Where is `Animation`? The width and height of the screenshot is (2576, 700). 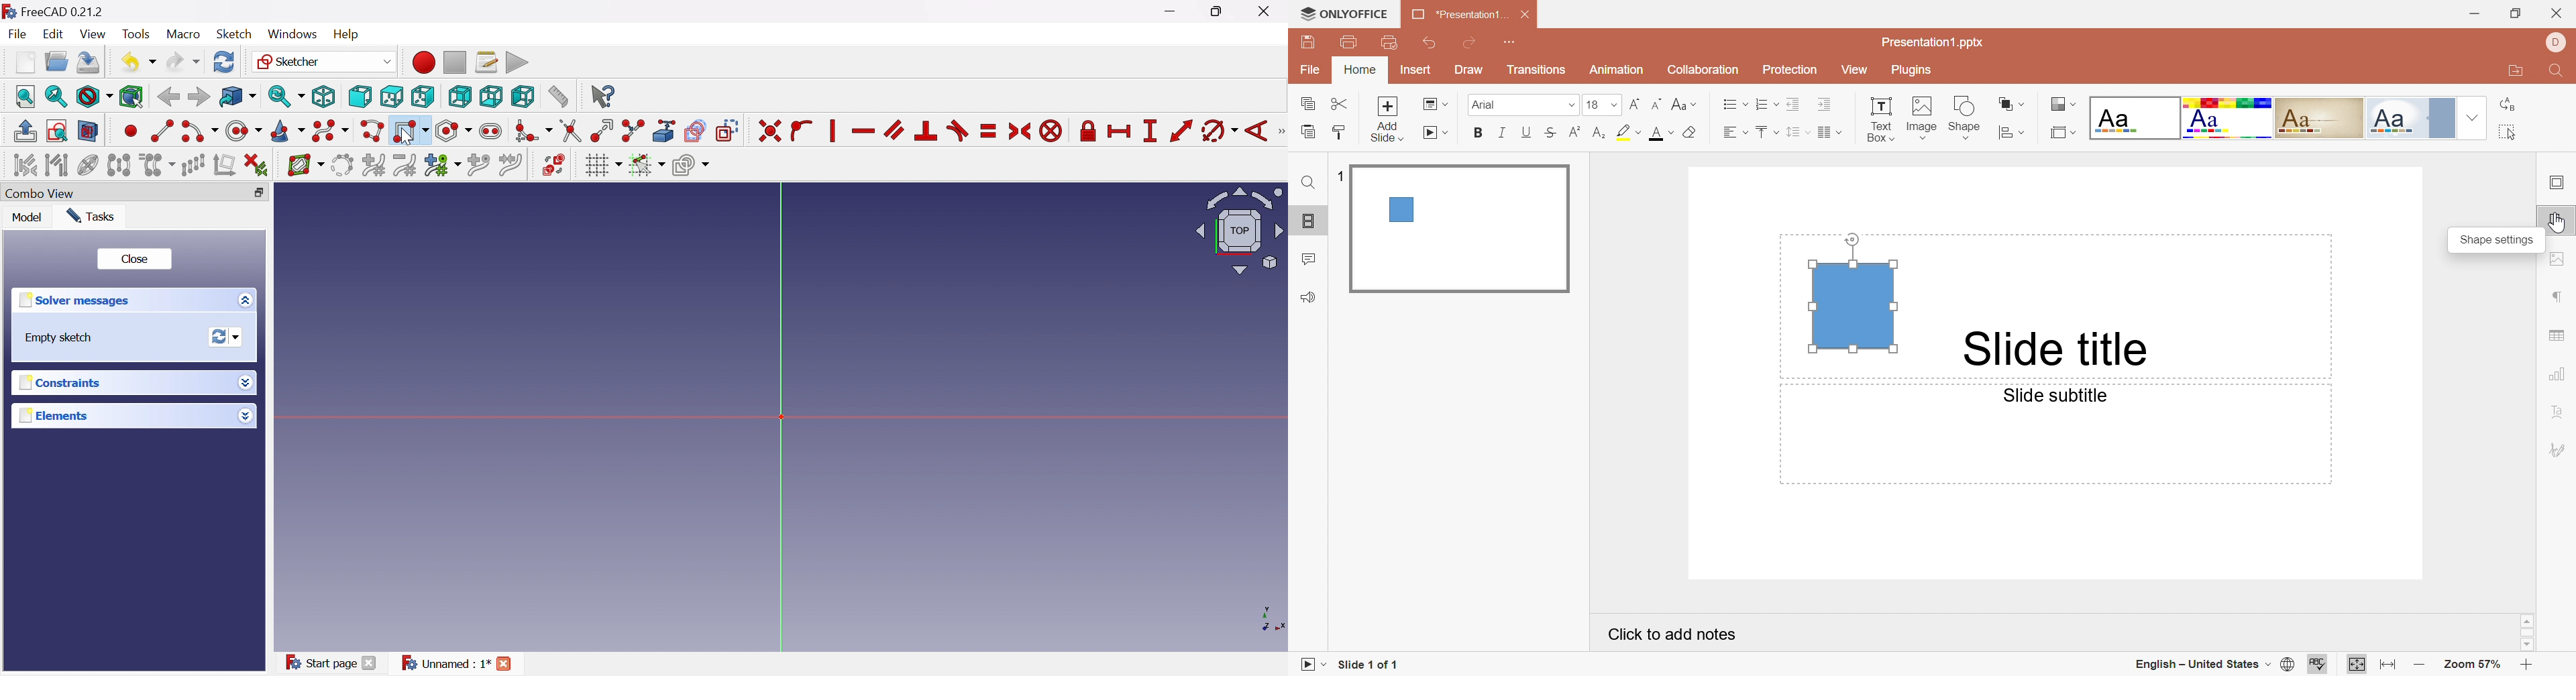
Animation is located at coordinates (1619, 68).